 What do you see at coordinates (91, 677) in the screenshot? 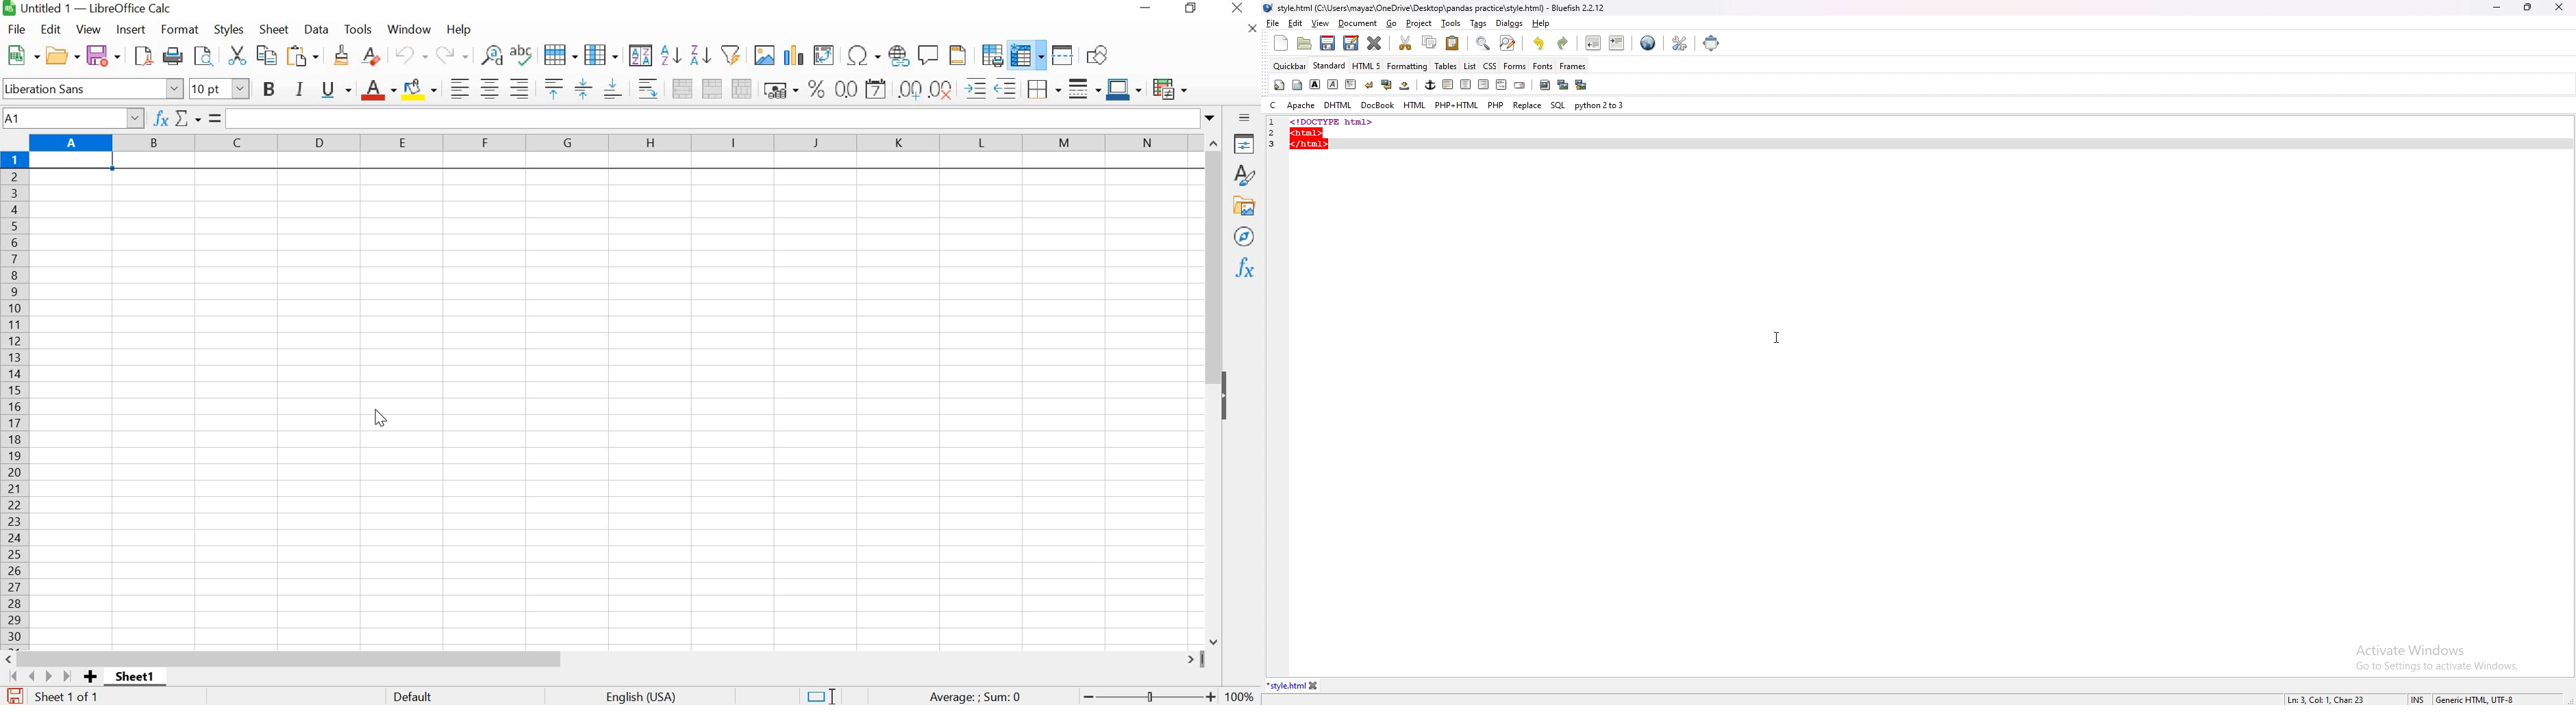
I see `ADD SHEET` at bounding box center [91, 677].